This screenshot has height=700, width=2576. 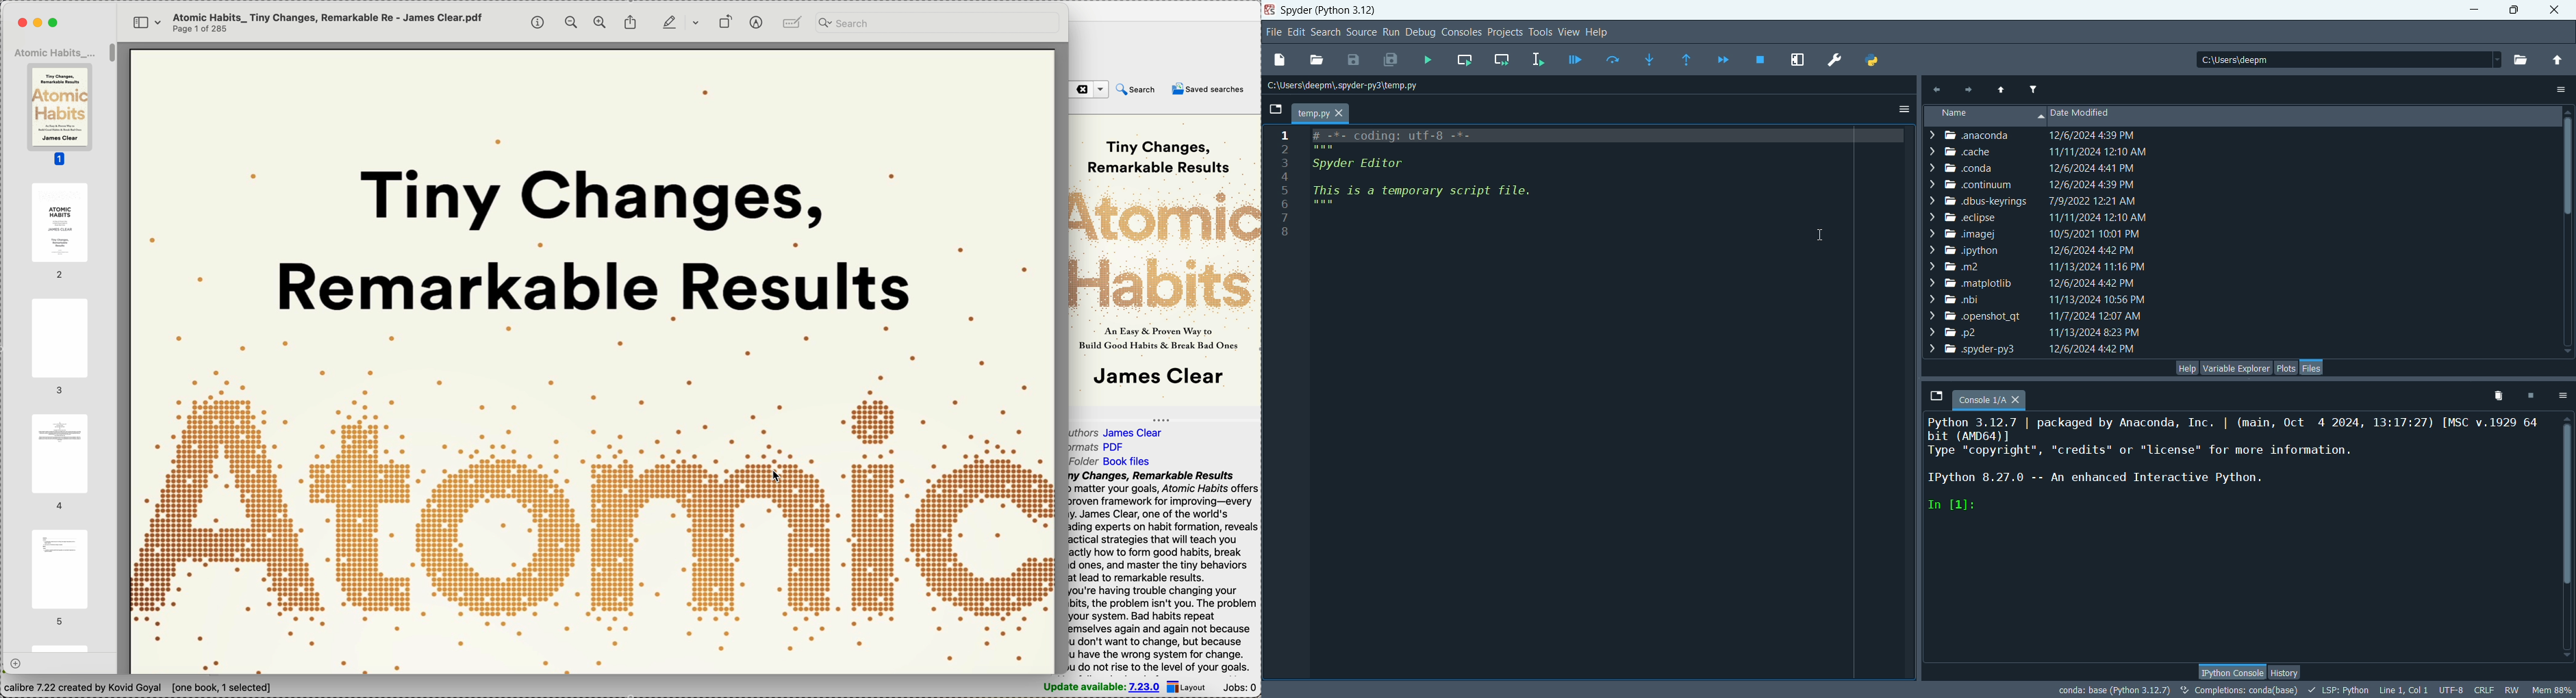 I want to click on projects, so click(x=1506, y=33).